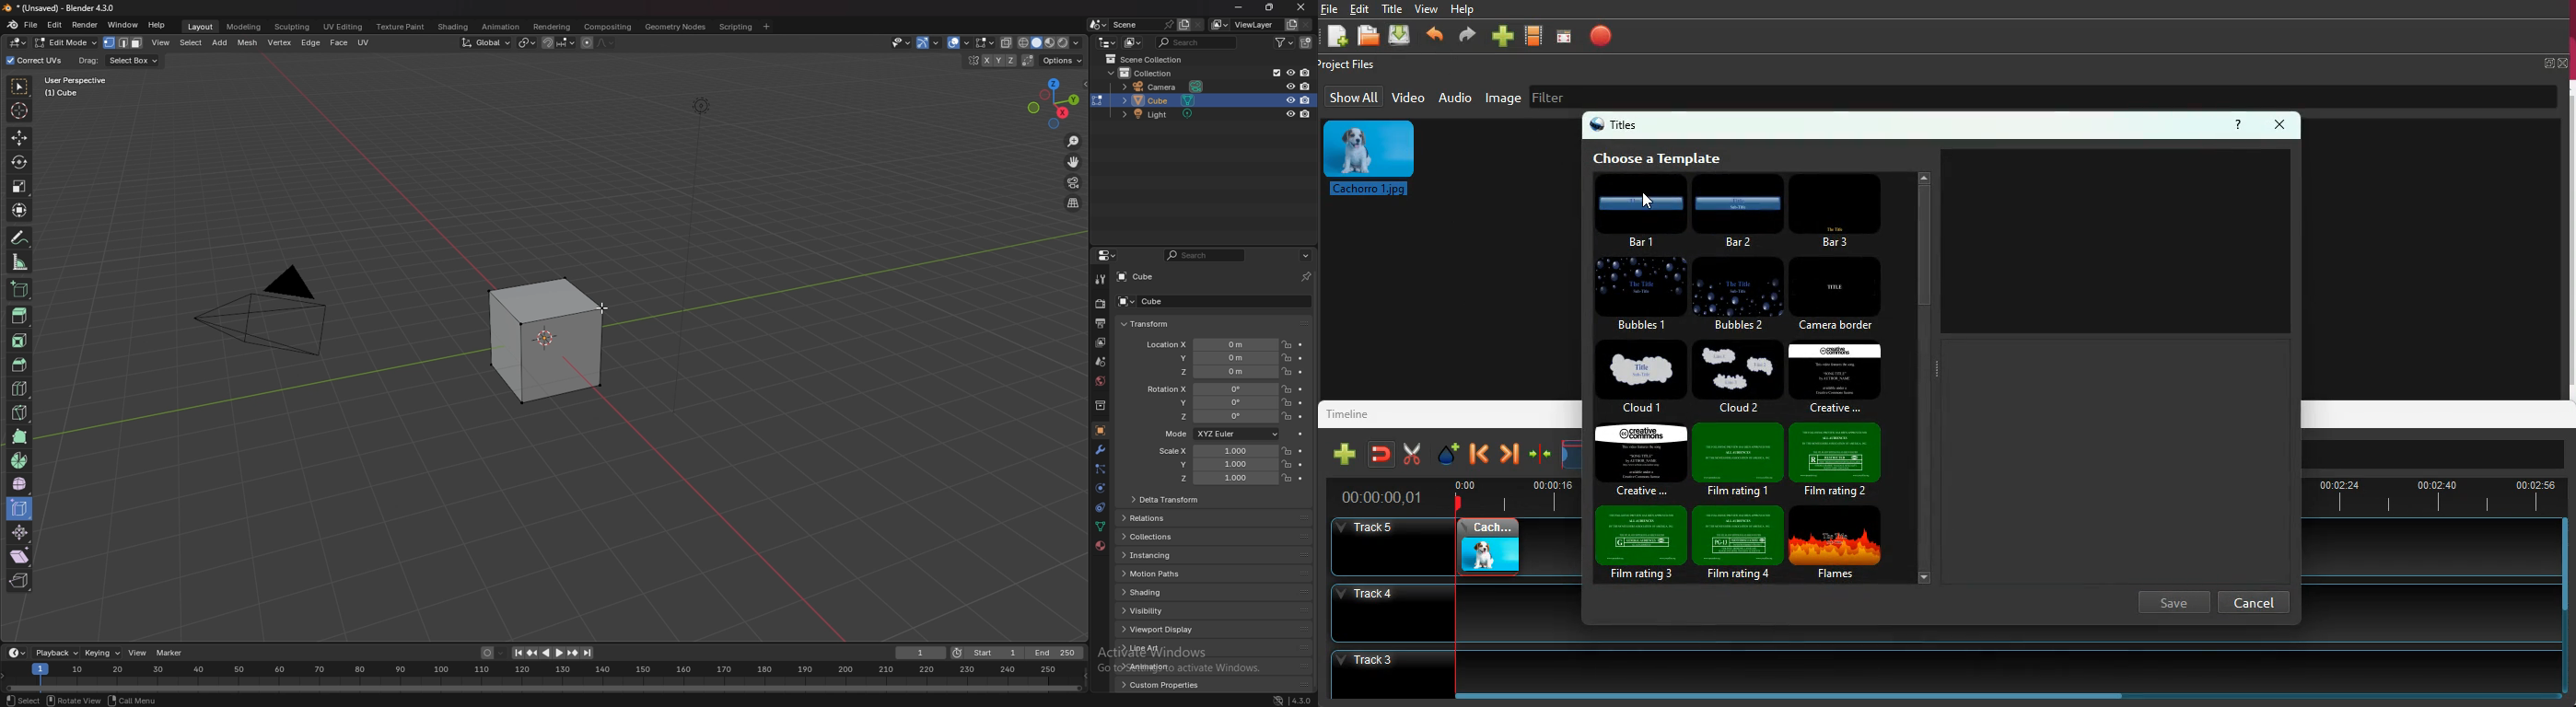  Describe the element at coordinates (1427, 8) in the screenshot. I see `view` at that location.